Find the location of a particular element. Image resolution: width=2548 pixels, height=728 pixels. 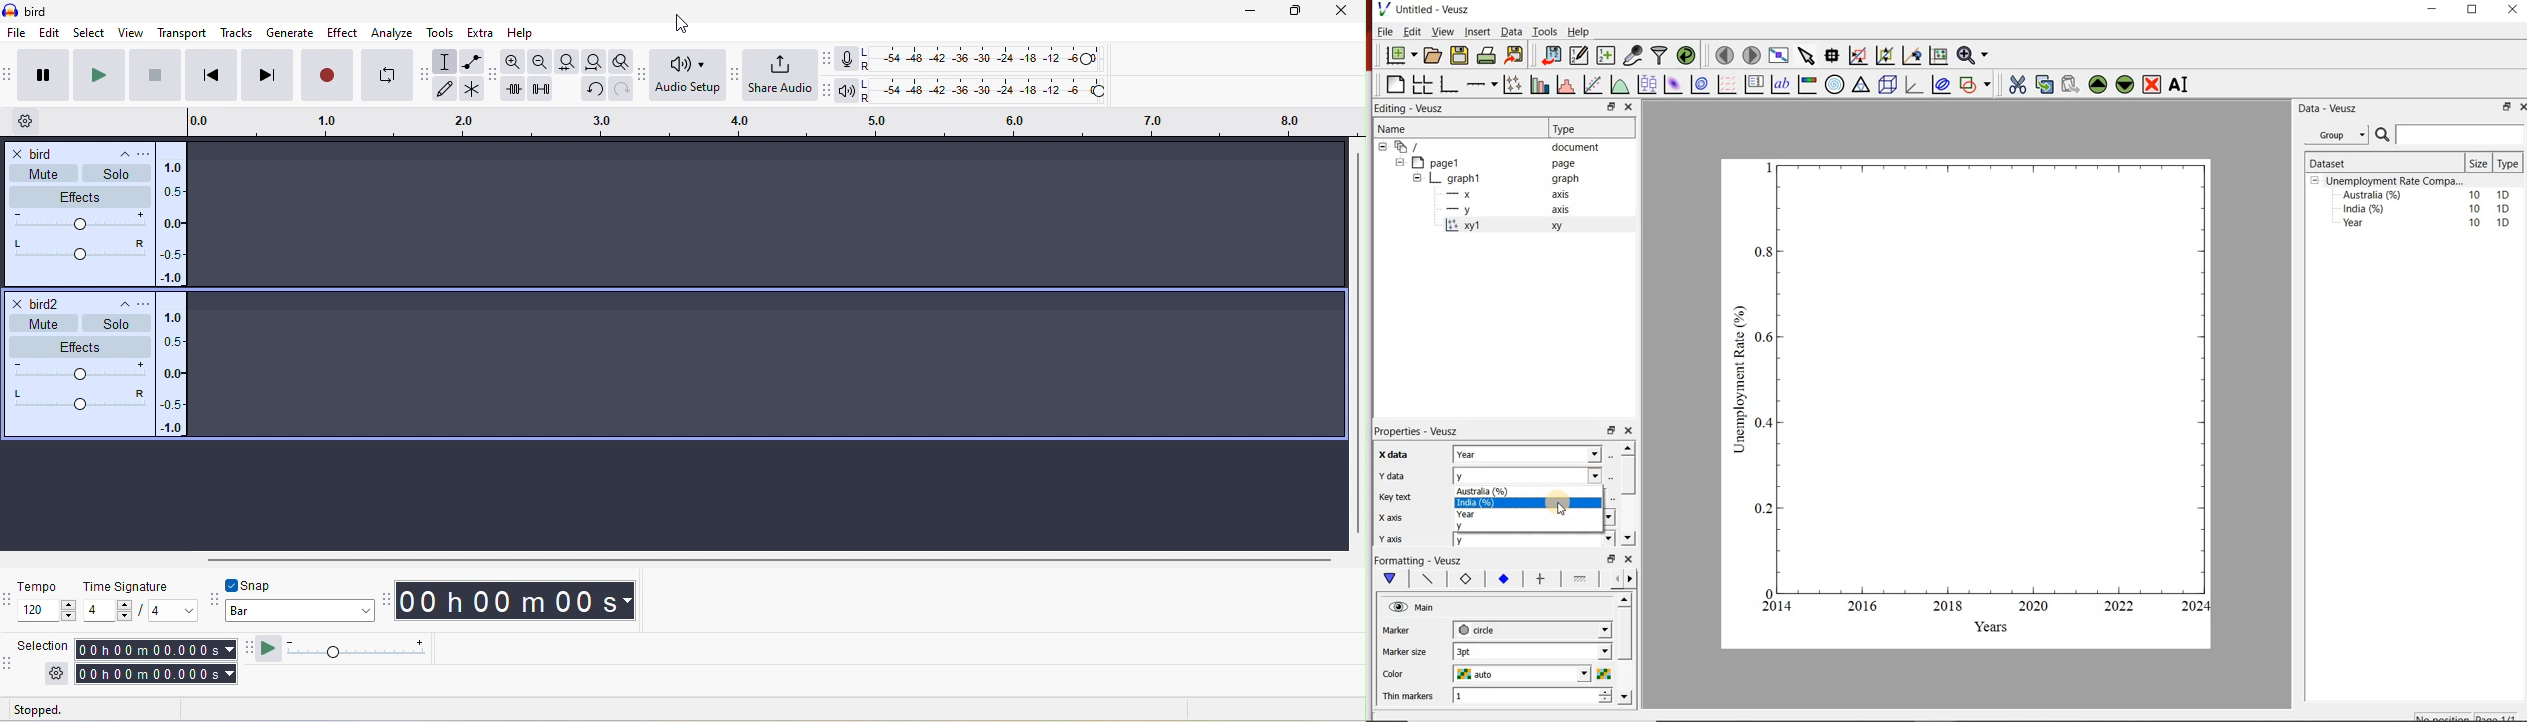

View is located at coordinates (1441, 32).